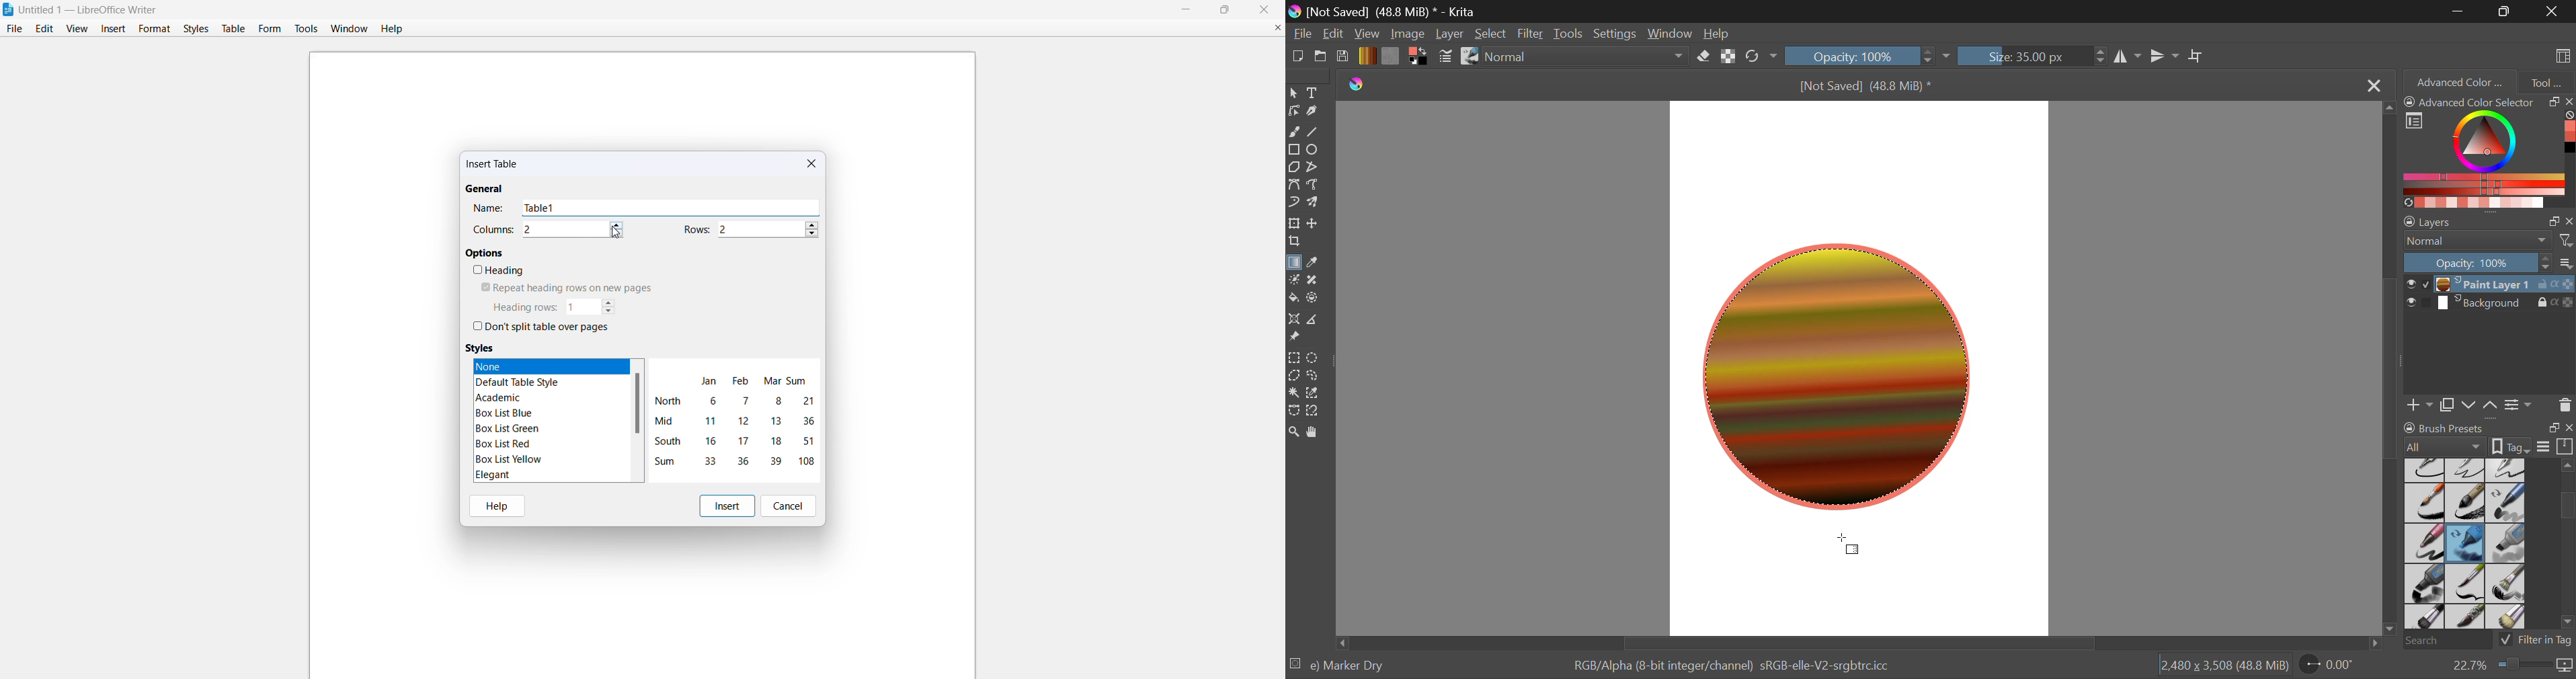 This screenshot has width=2576, height=700. I want to click on libreofficewriter logo, so click(8, 9).